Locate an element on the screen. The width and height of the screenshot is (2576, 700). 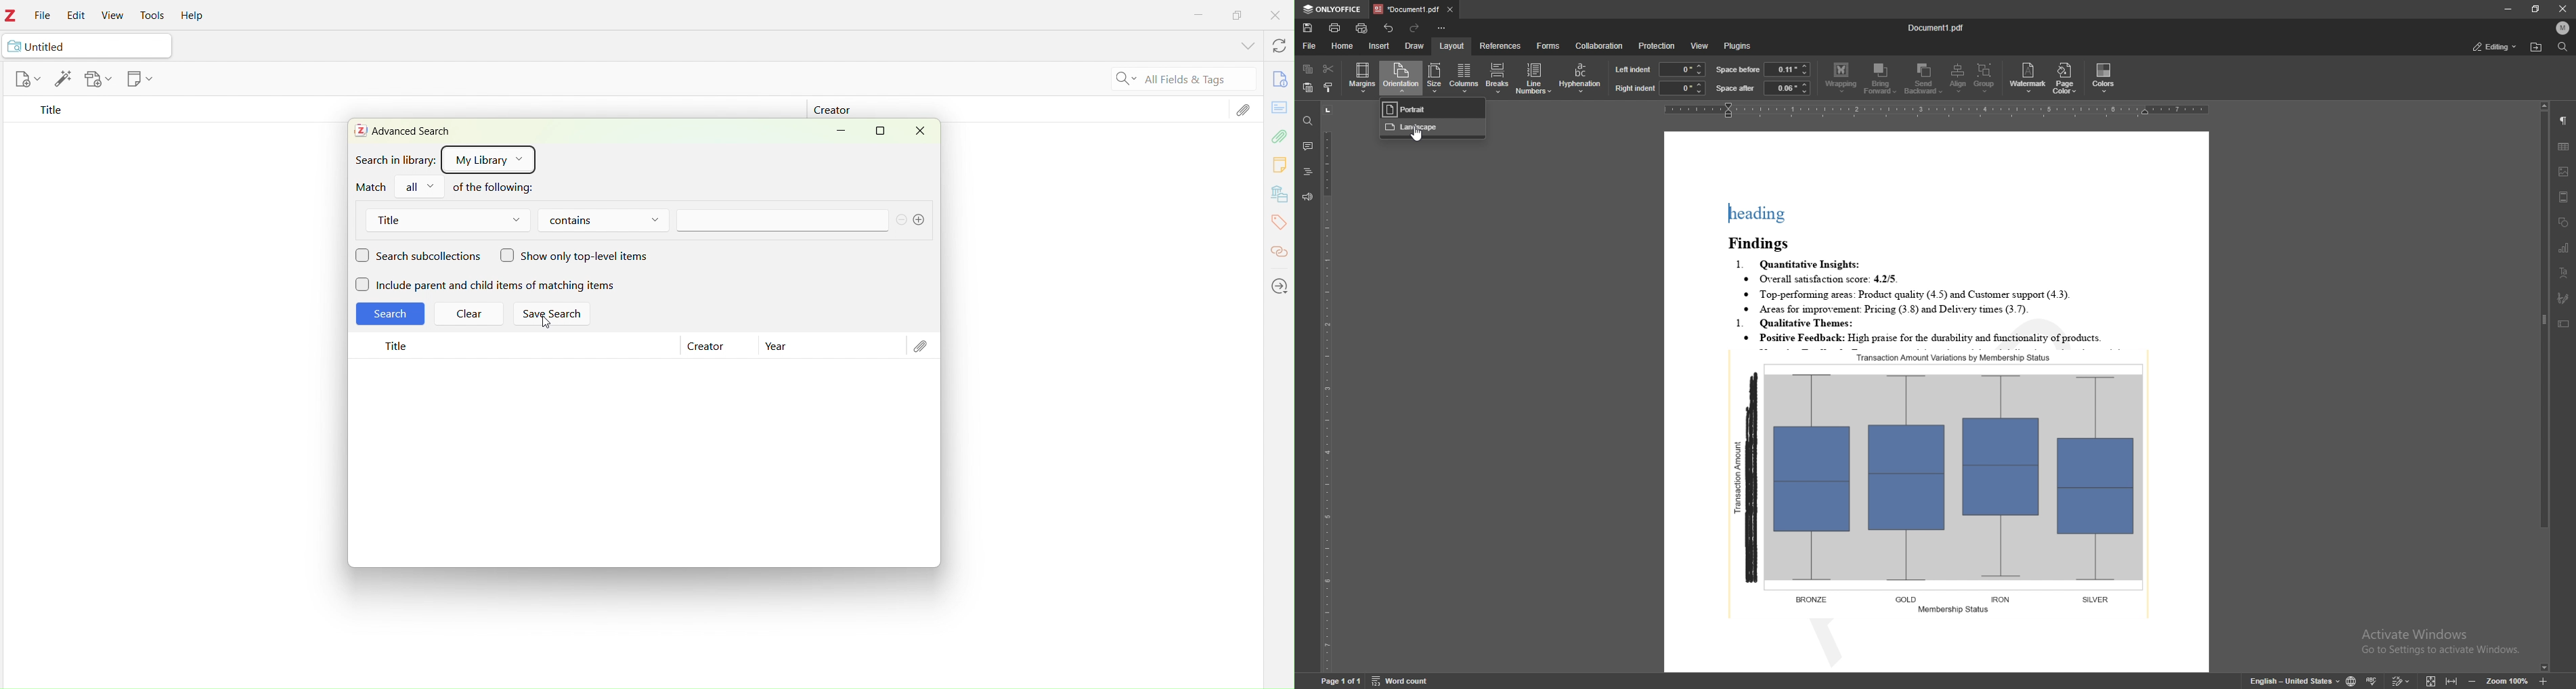
Creator is located at coordinates (830, 111).